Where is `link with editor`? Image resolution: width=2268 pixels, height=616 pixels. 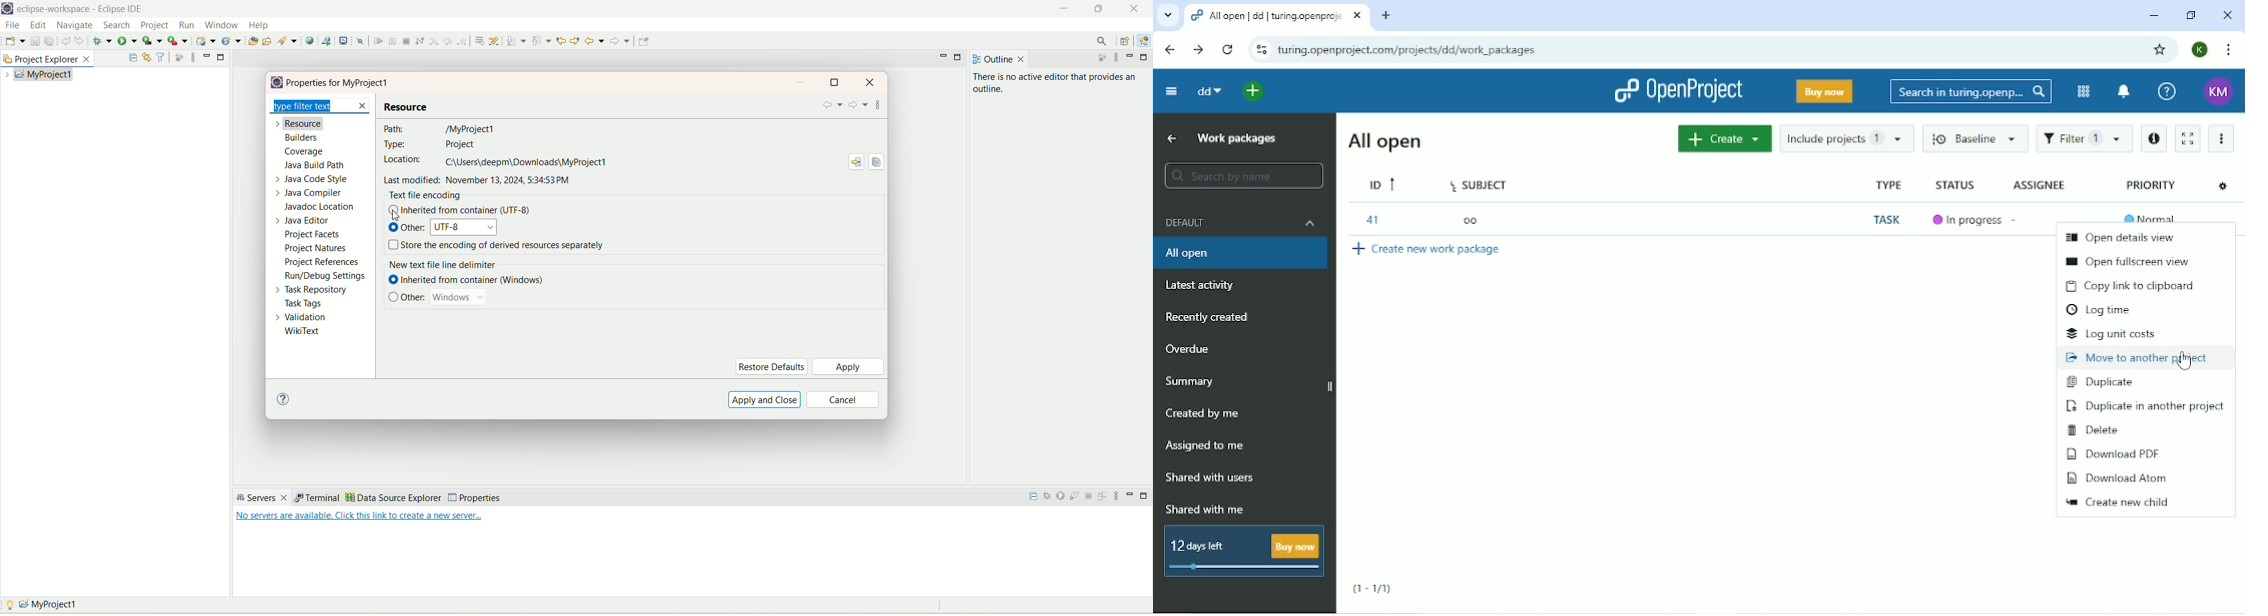 link with editor is located at coordinates (147, 56).